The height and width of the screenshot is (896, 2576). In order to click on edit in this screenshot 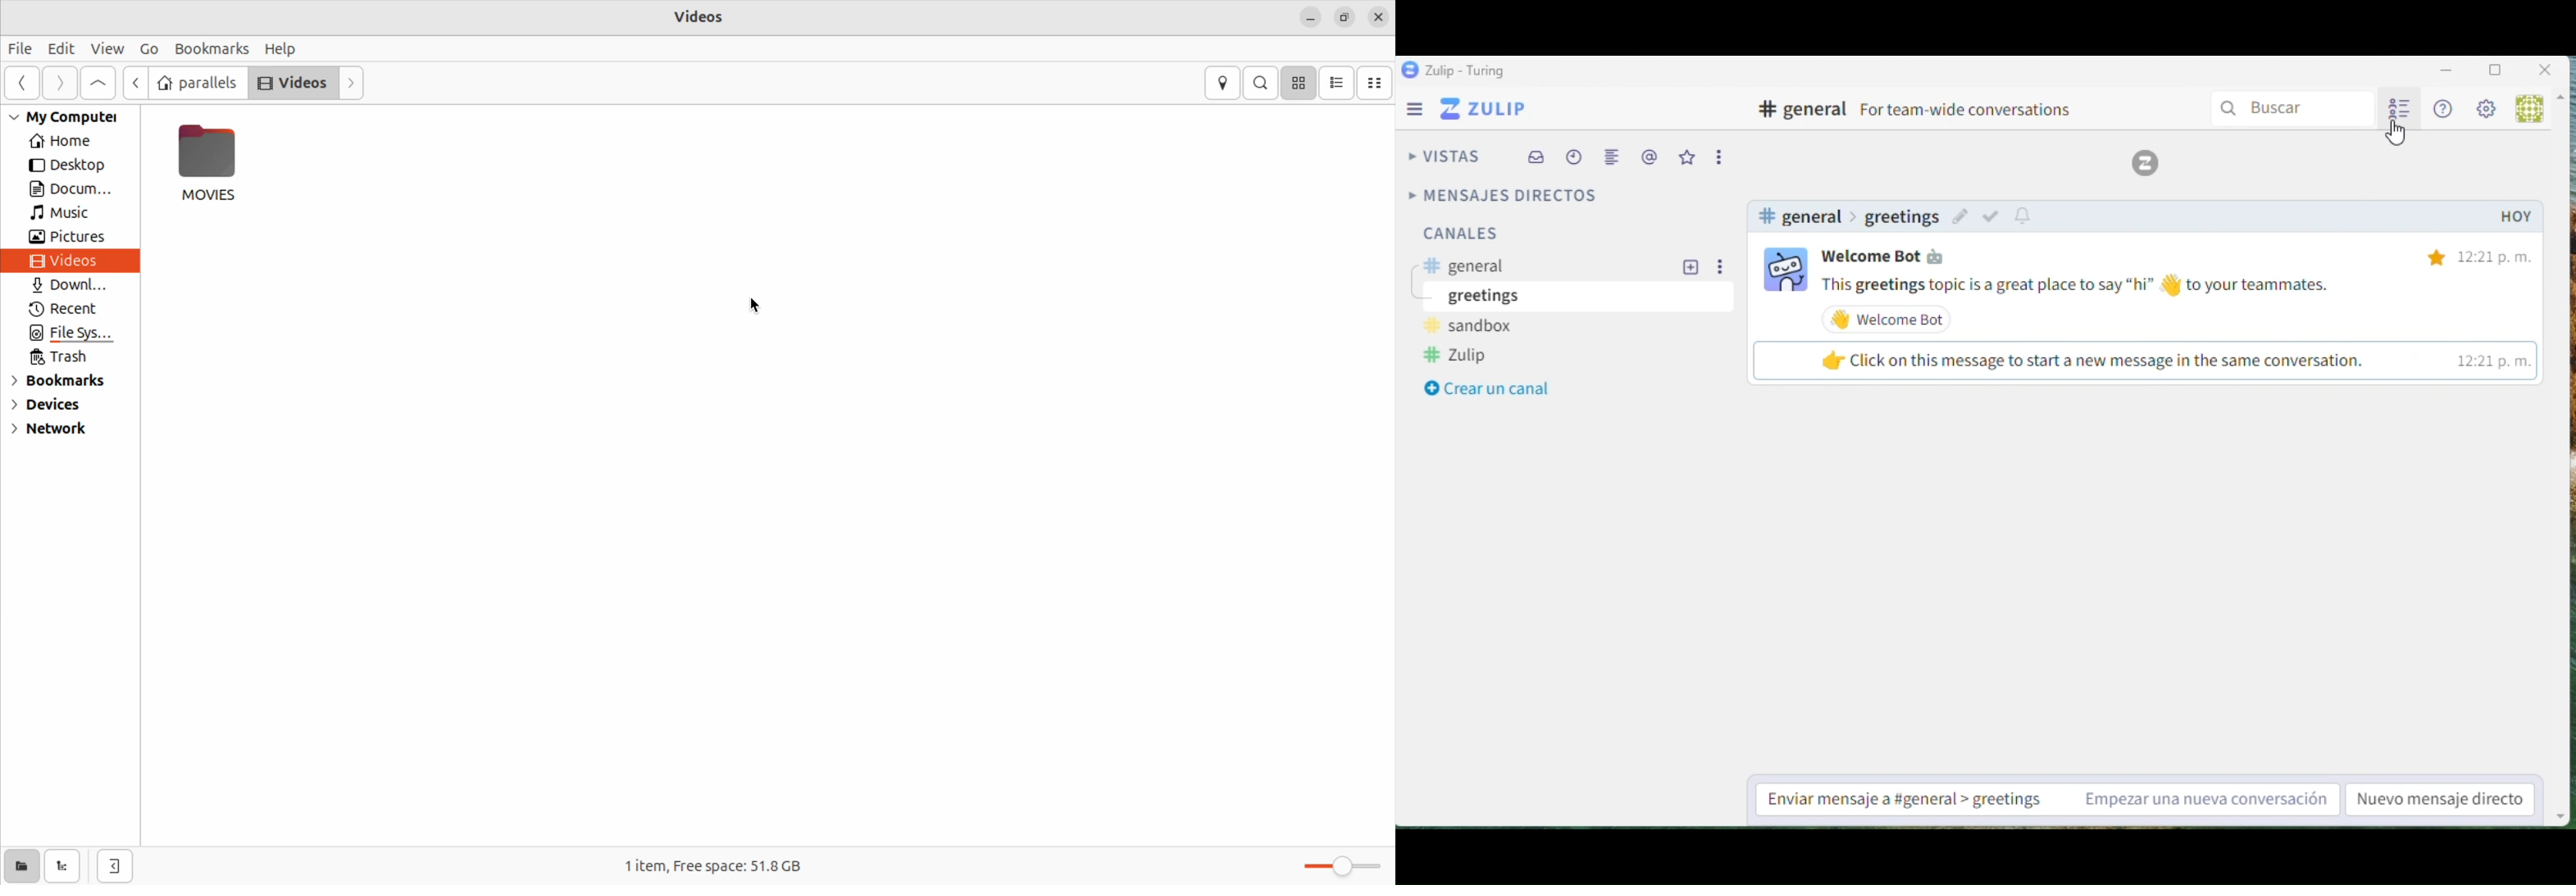, I will do `click(1959, 216)`.